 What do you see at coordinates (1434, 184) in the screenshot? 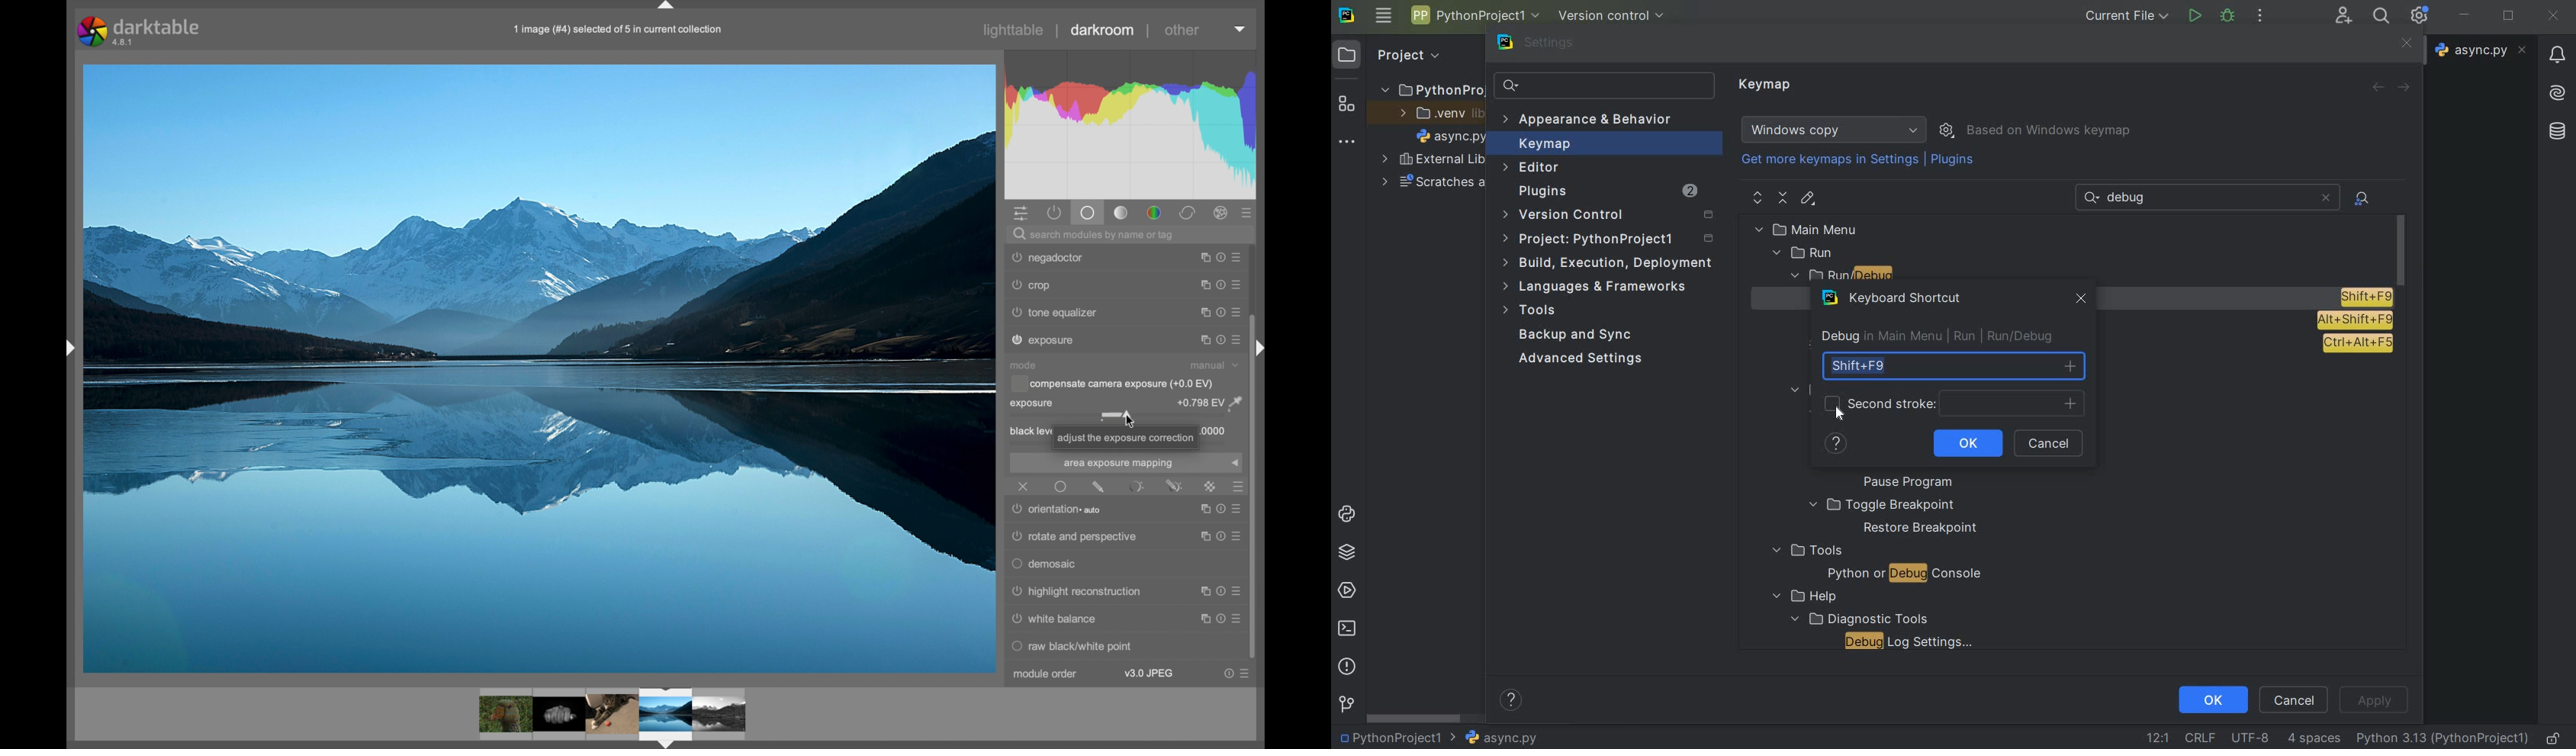
I see `scratches and consoles` at bounding box center [1434, 184].